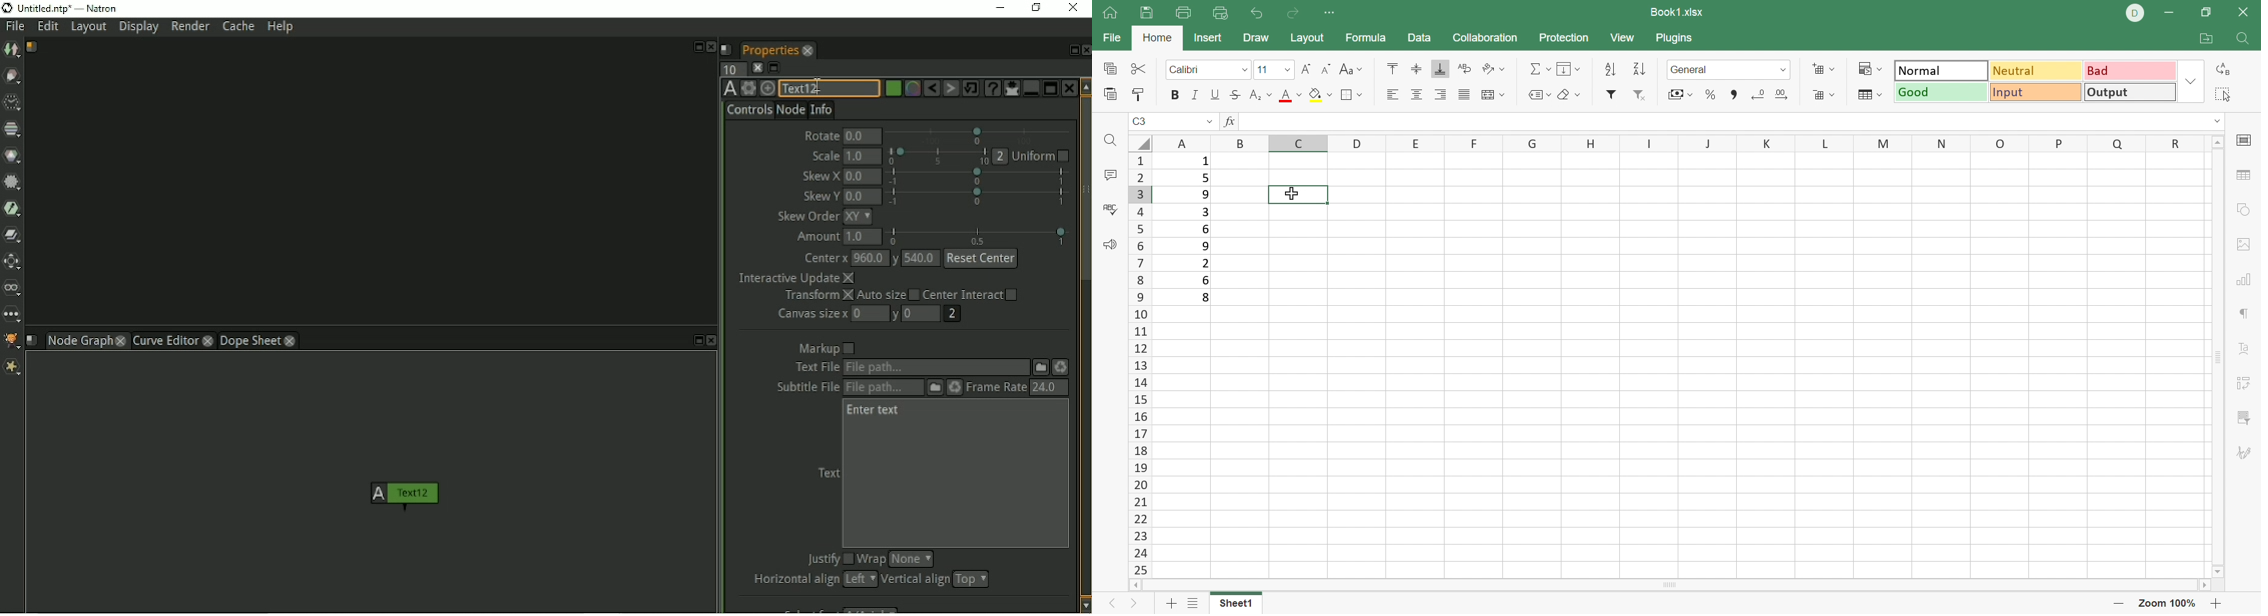 The image size is (2268, 616). What do you see at coordinates (2210, 37) in the screenshot?
I see `Open file location` at bounding box center [2210, 37].